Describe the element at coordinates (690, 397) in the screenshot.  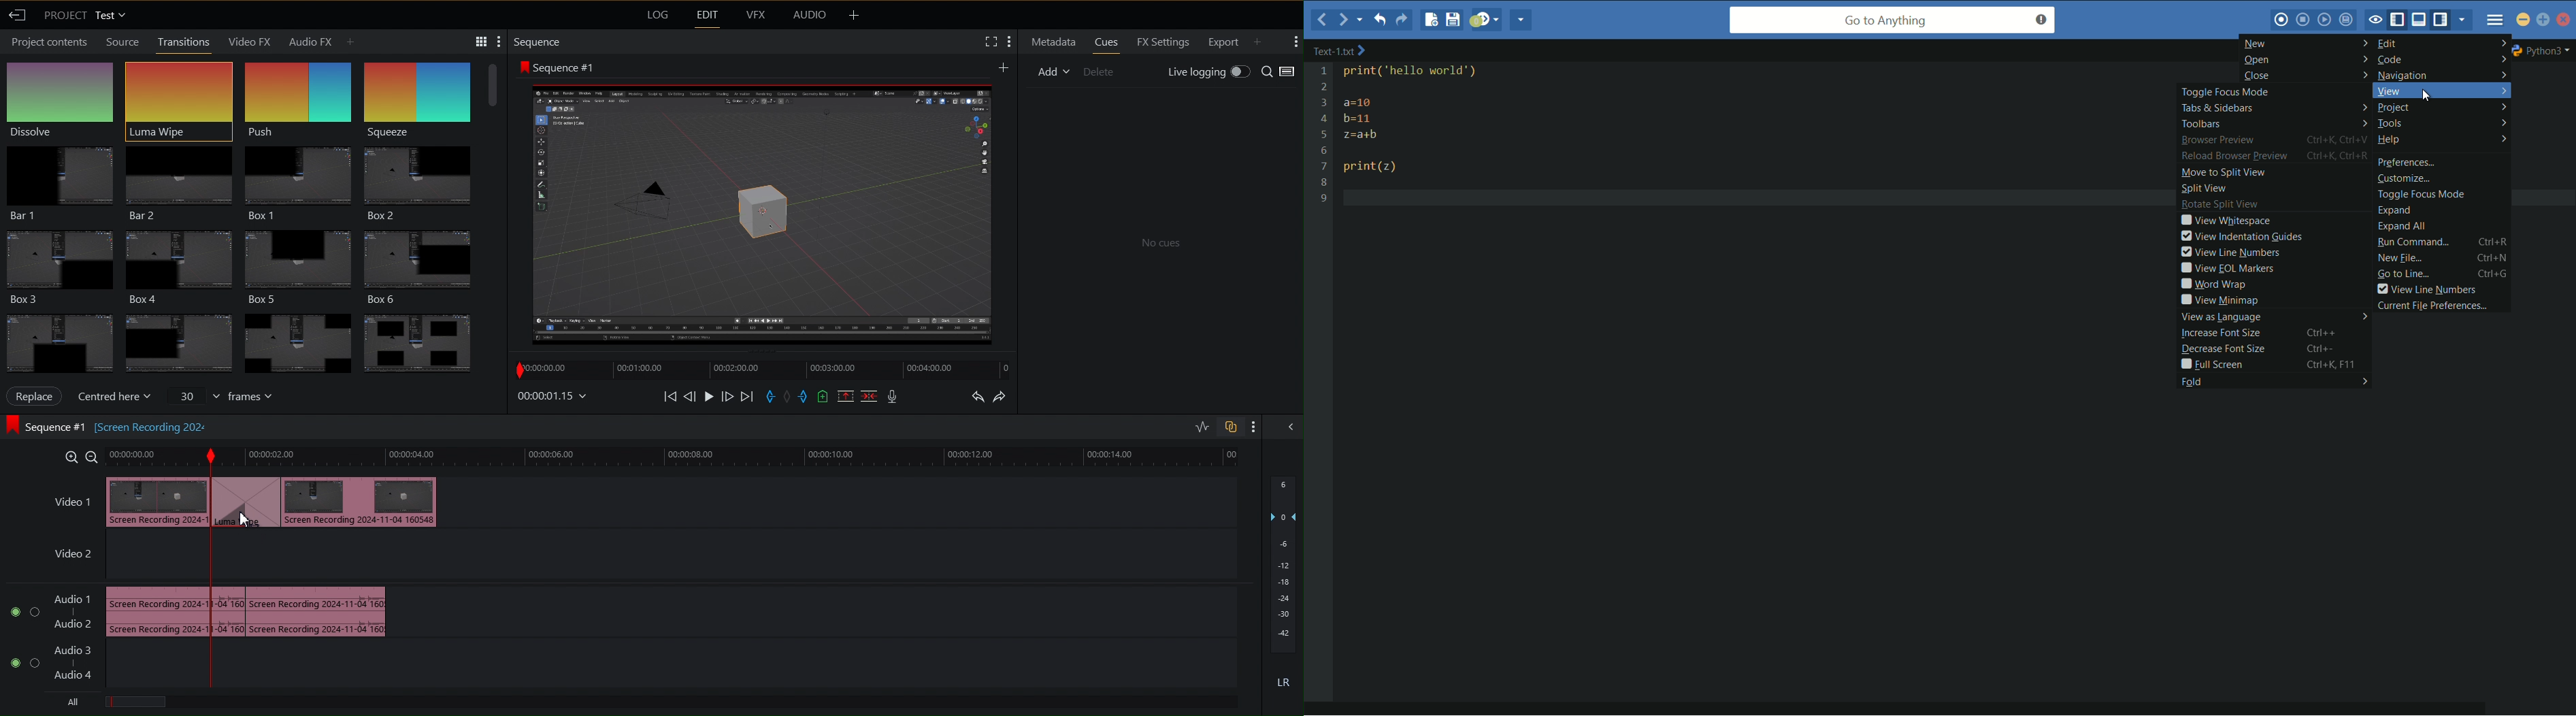
I see `Move Back` at that location.